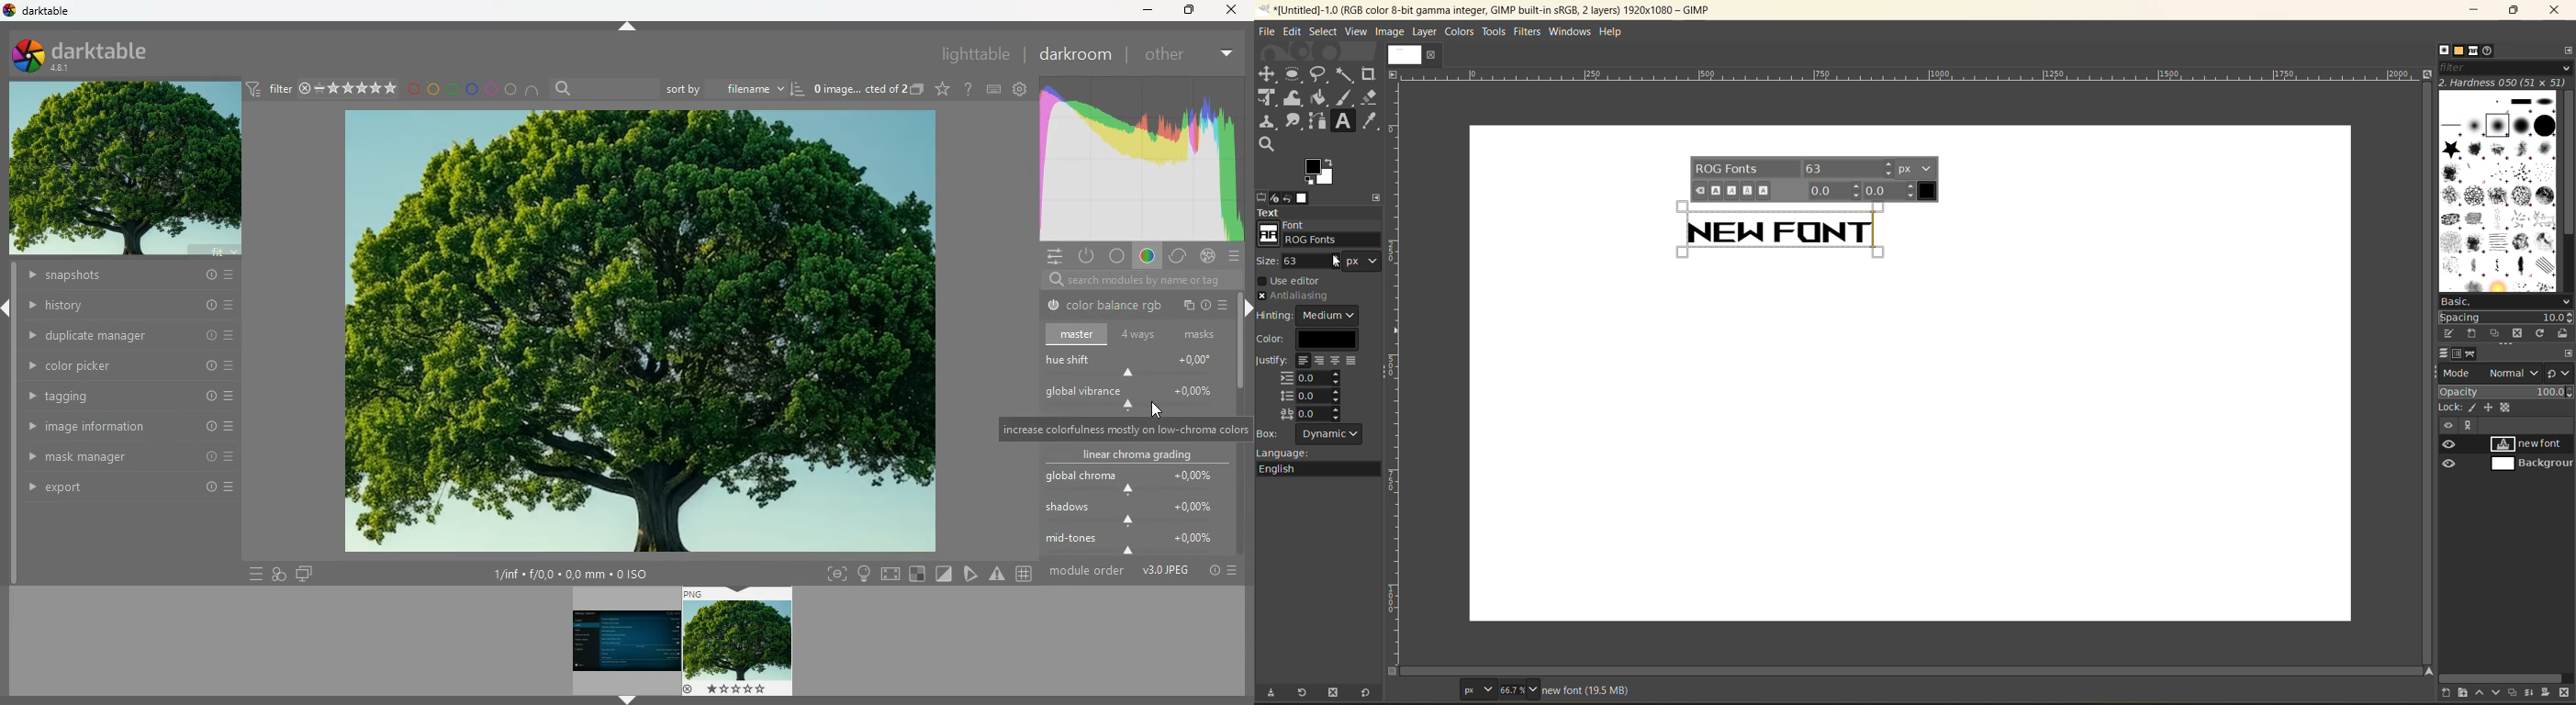 This screenshot has height=728, width=2576. Describe the element at coordinates (131, 334) in the screenshot. I see `duplicate manager` at that location.